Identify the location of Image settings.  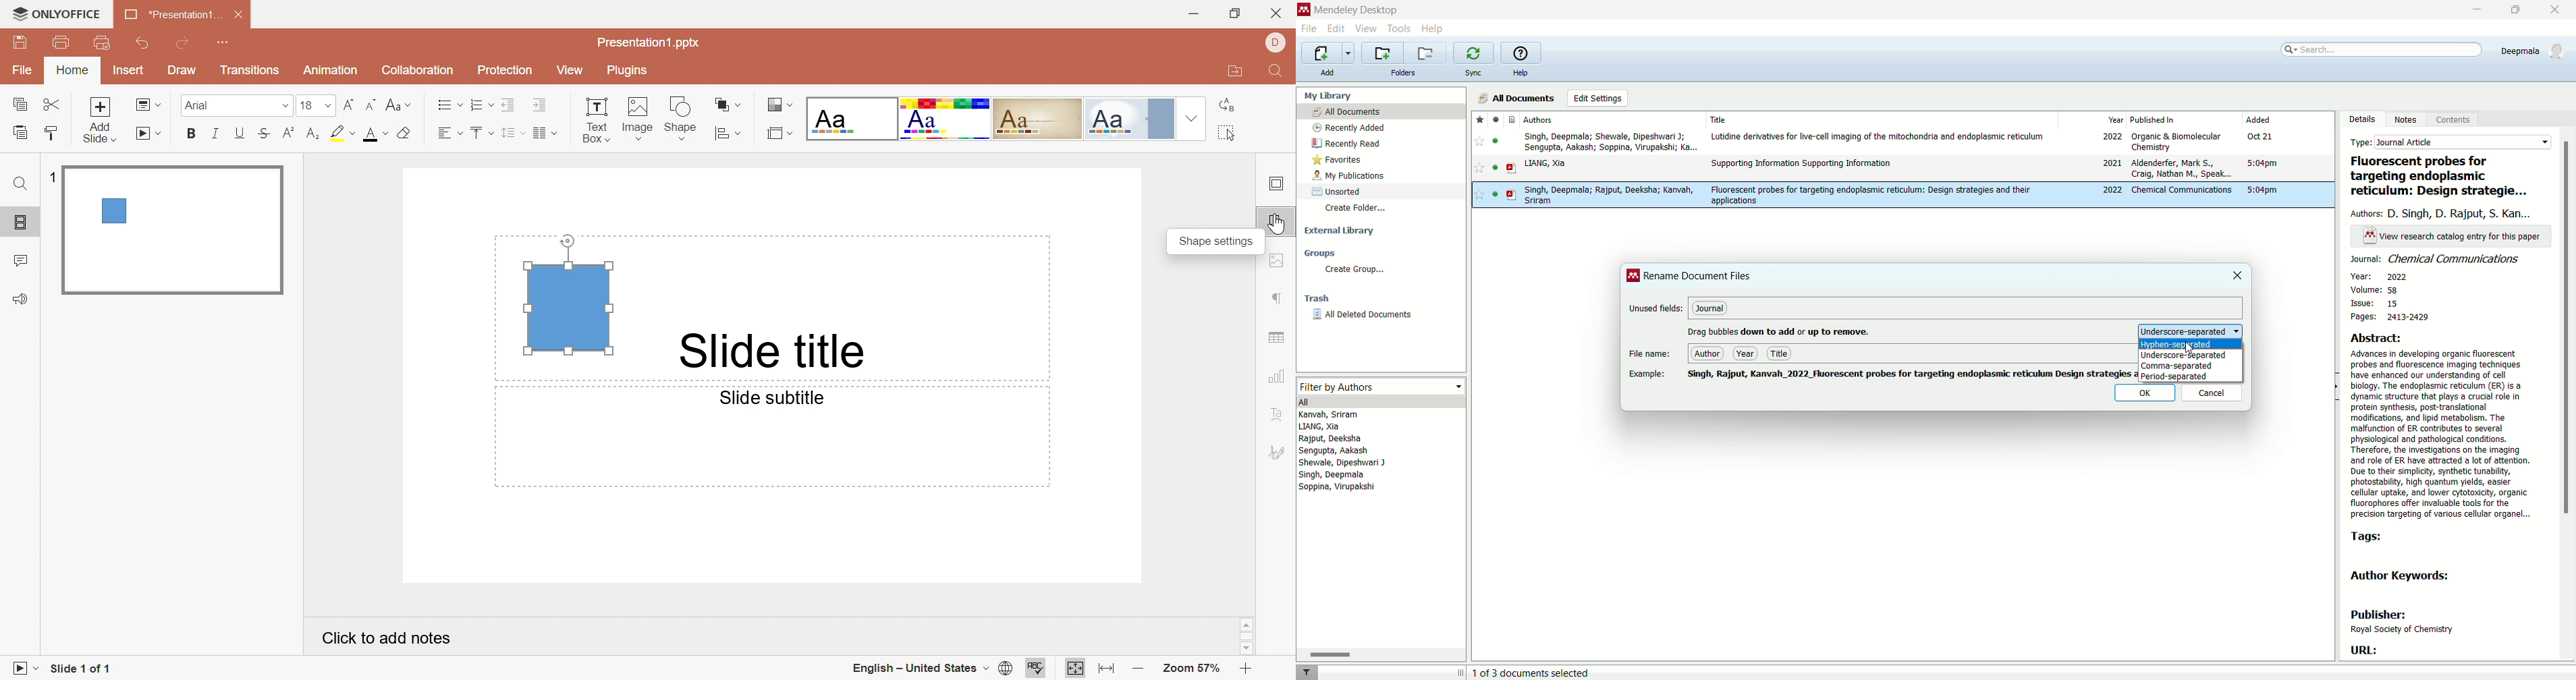
(1277, 263).